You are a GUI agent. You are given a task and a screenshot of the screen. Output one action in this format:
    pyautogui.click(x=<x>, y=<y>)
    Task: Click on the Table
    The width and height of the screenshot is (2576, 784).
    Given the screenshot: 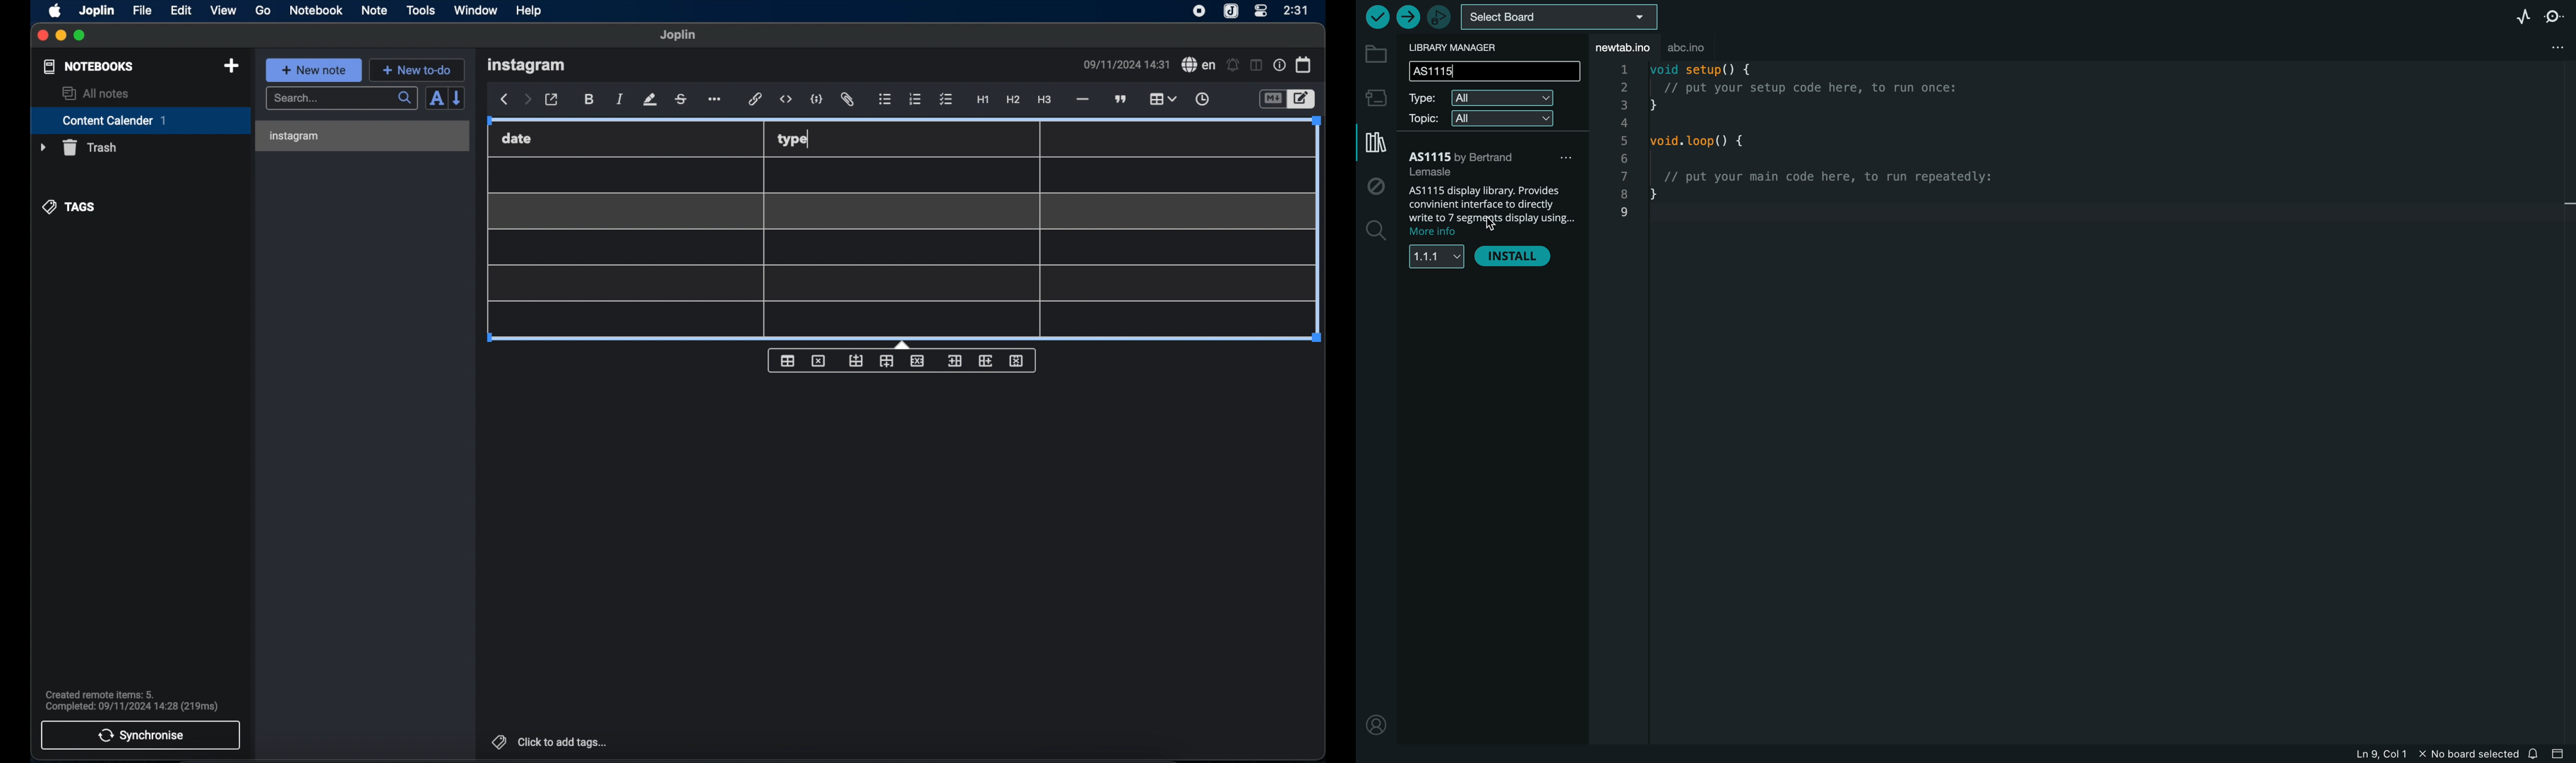 What is the action you would take?
    pyautogui.click(x=903, y=247)
    